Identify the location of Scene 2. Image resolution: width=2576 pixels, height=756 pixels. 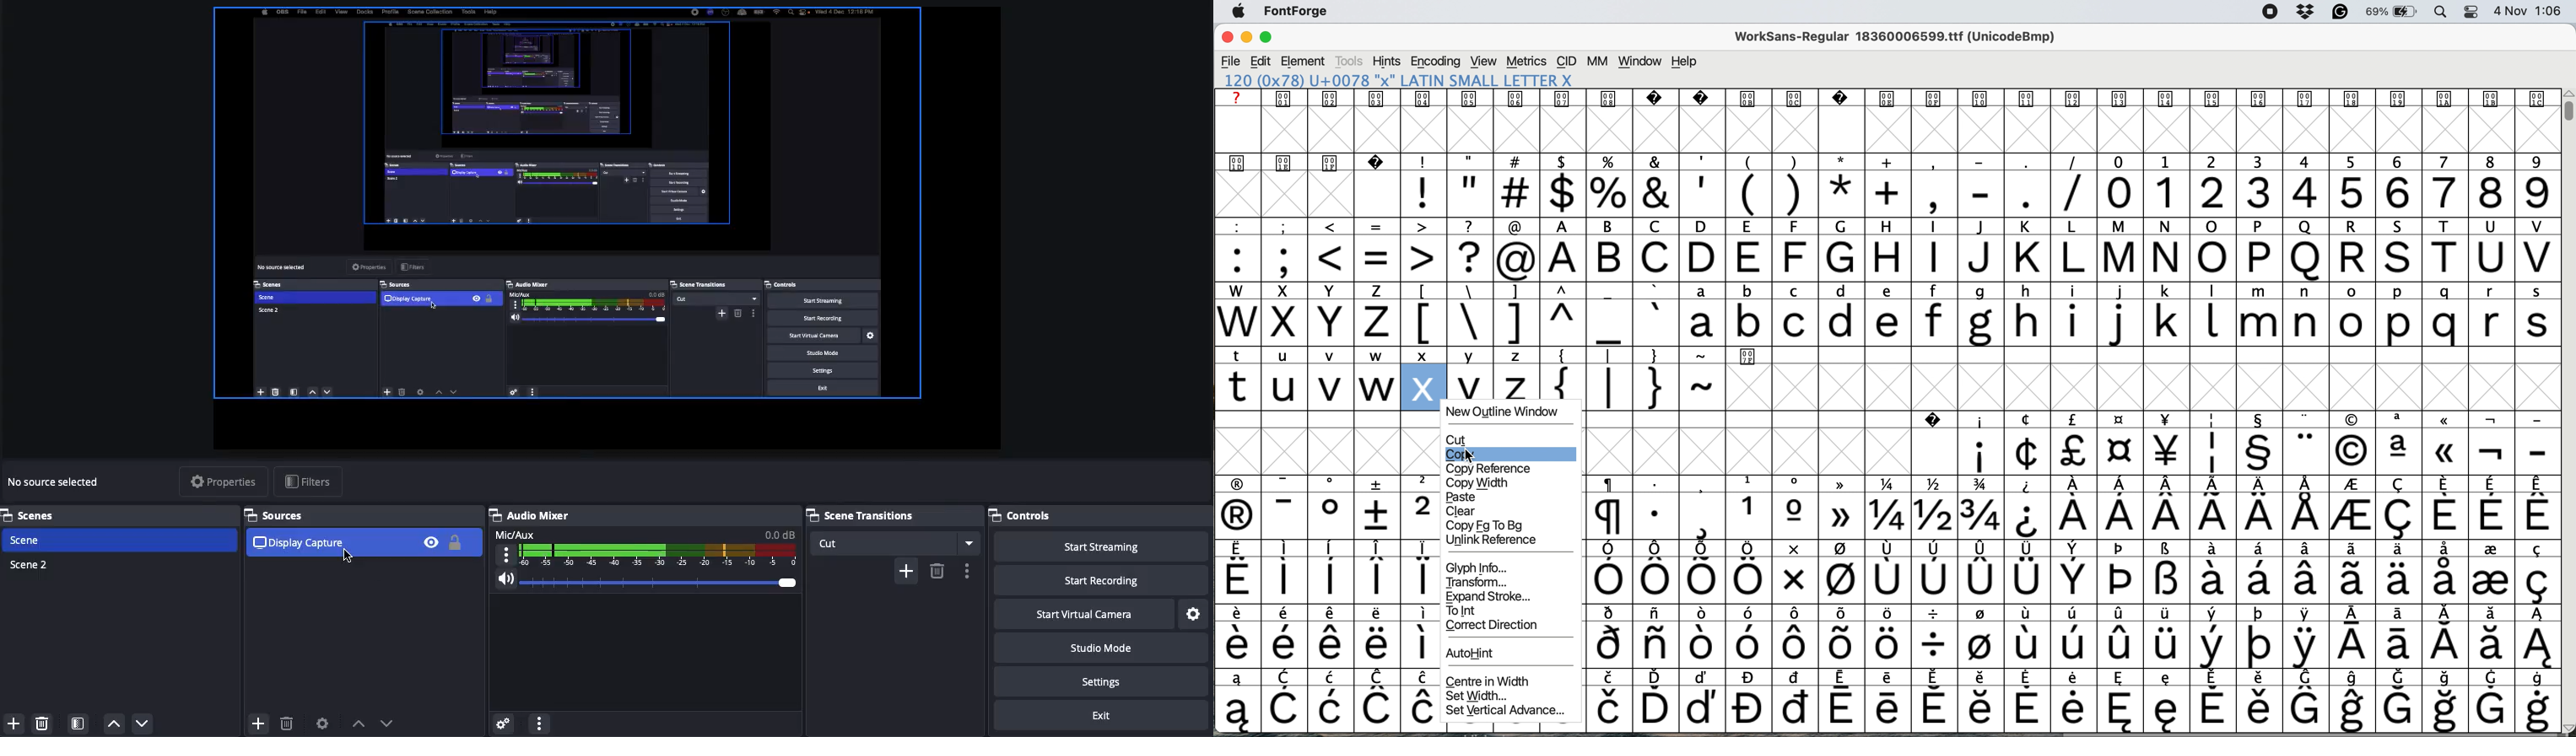
(30, 563).